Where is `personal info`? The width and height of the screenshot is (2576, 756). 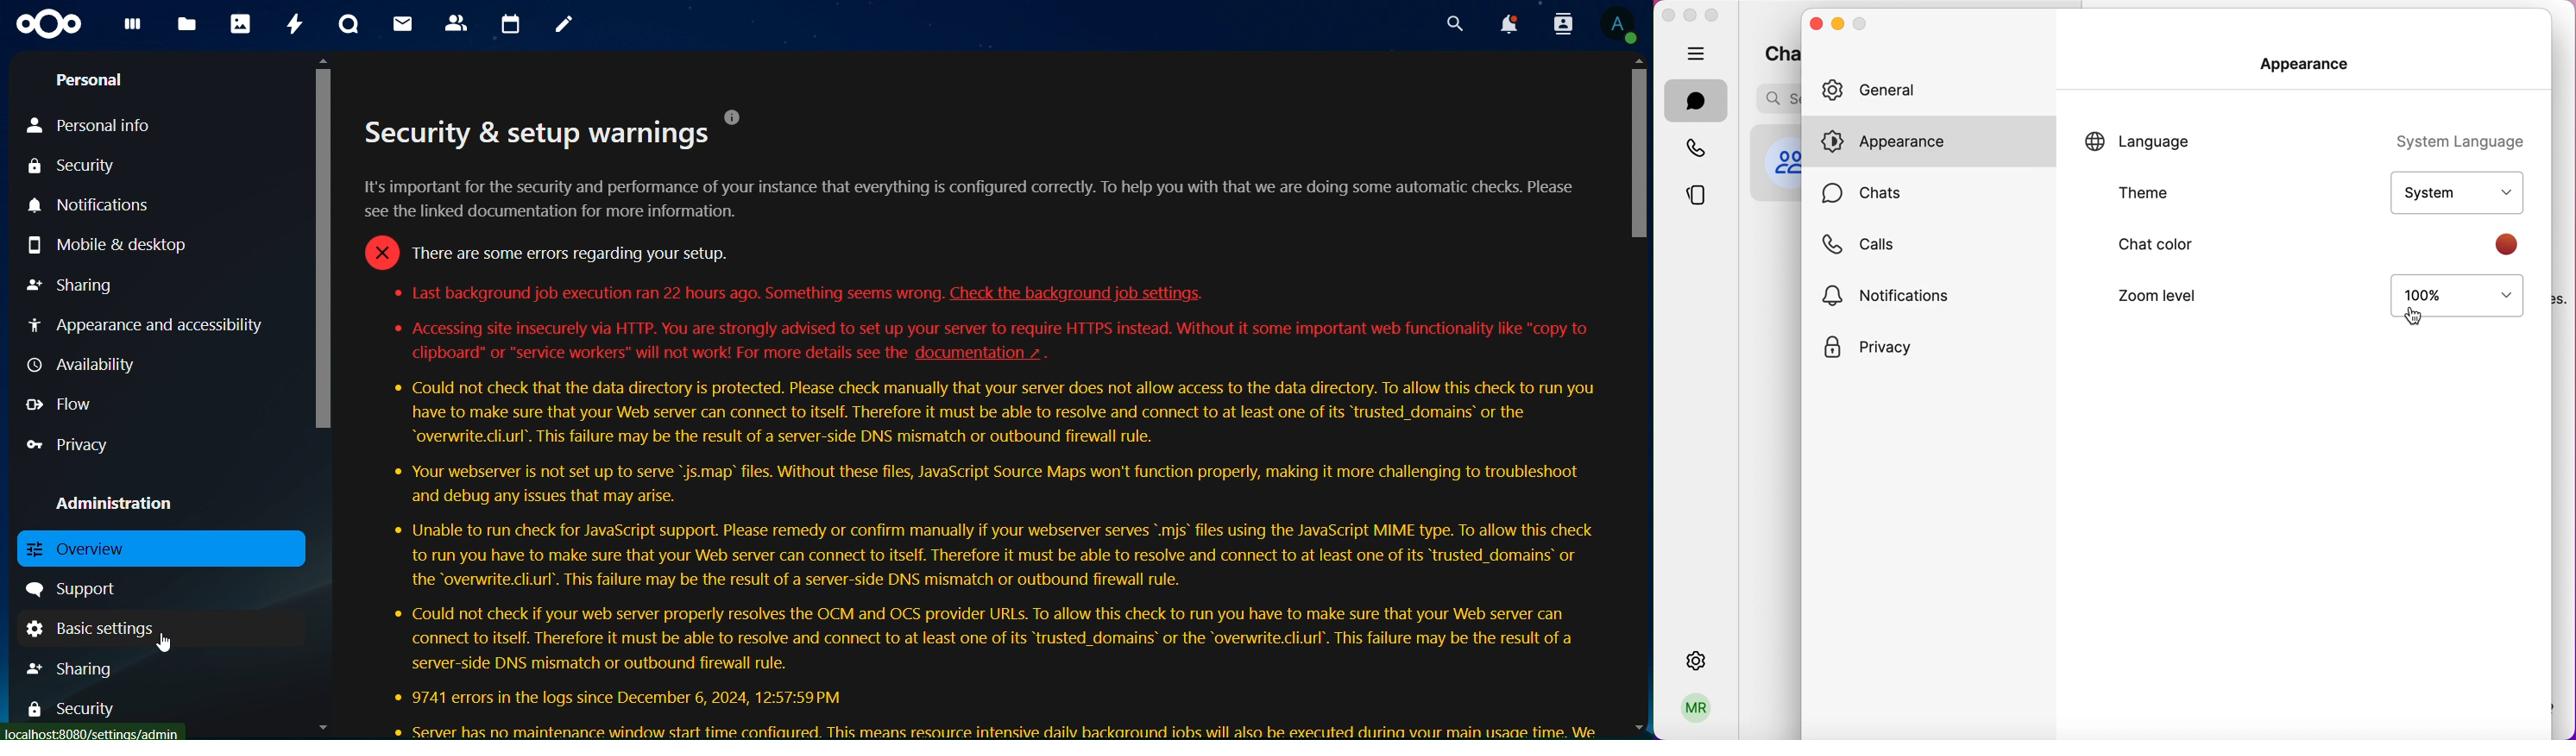 personal info is located at coordinates (113, 127).